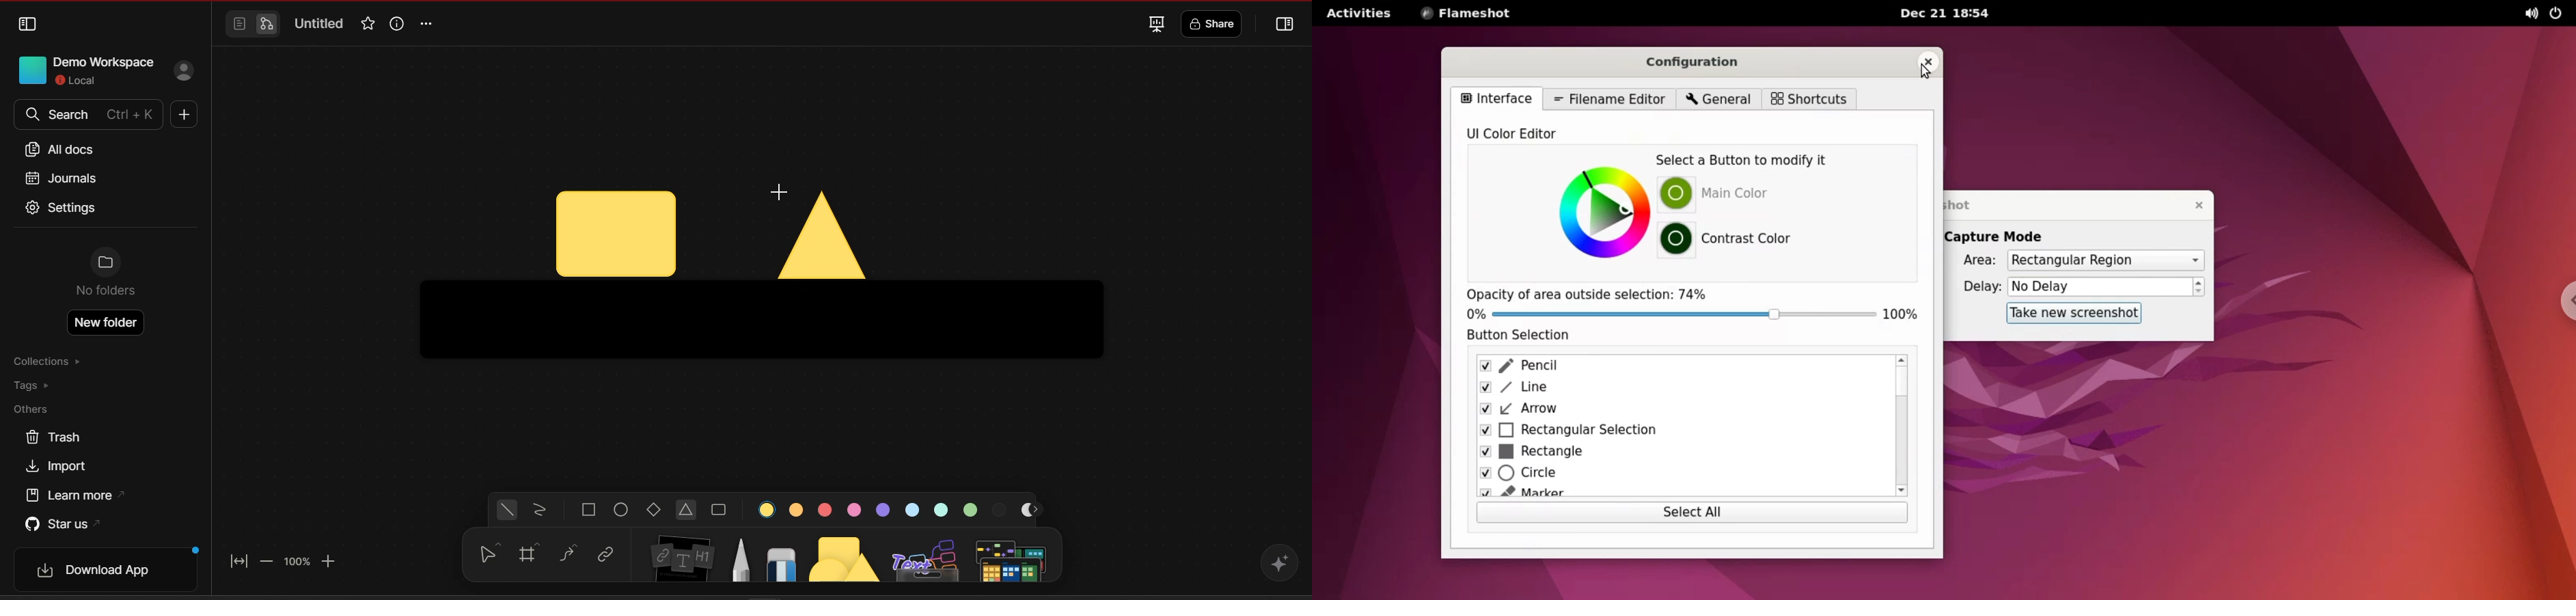 This screenshot has height=616, width=2576. What do you see at coordinates (2101, 287) in the screenshot?
I see `delay time input box` at bounding box center [2101, 287].